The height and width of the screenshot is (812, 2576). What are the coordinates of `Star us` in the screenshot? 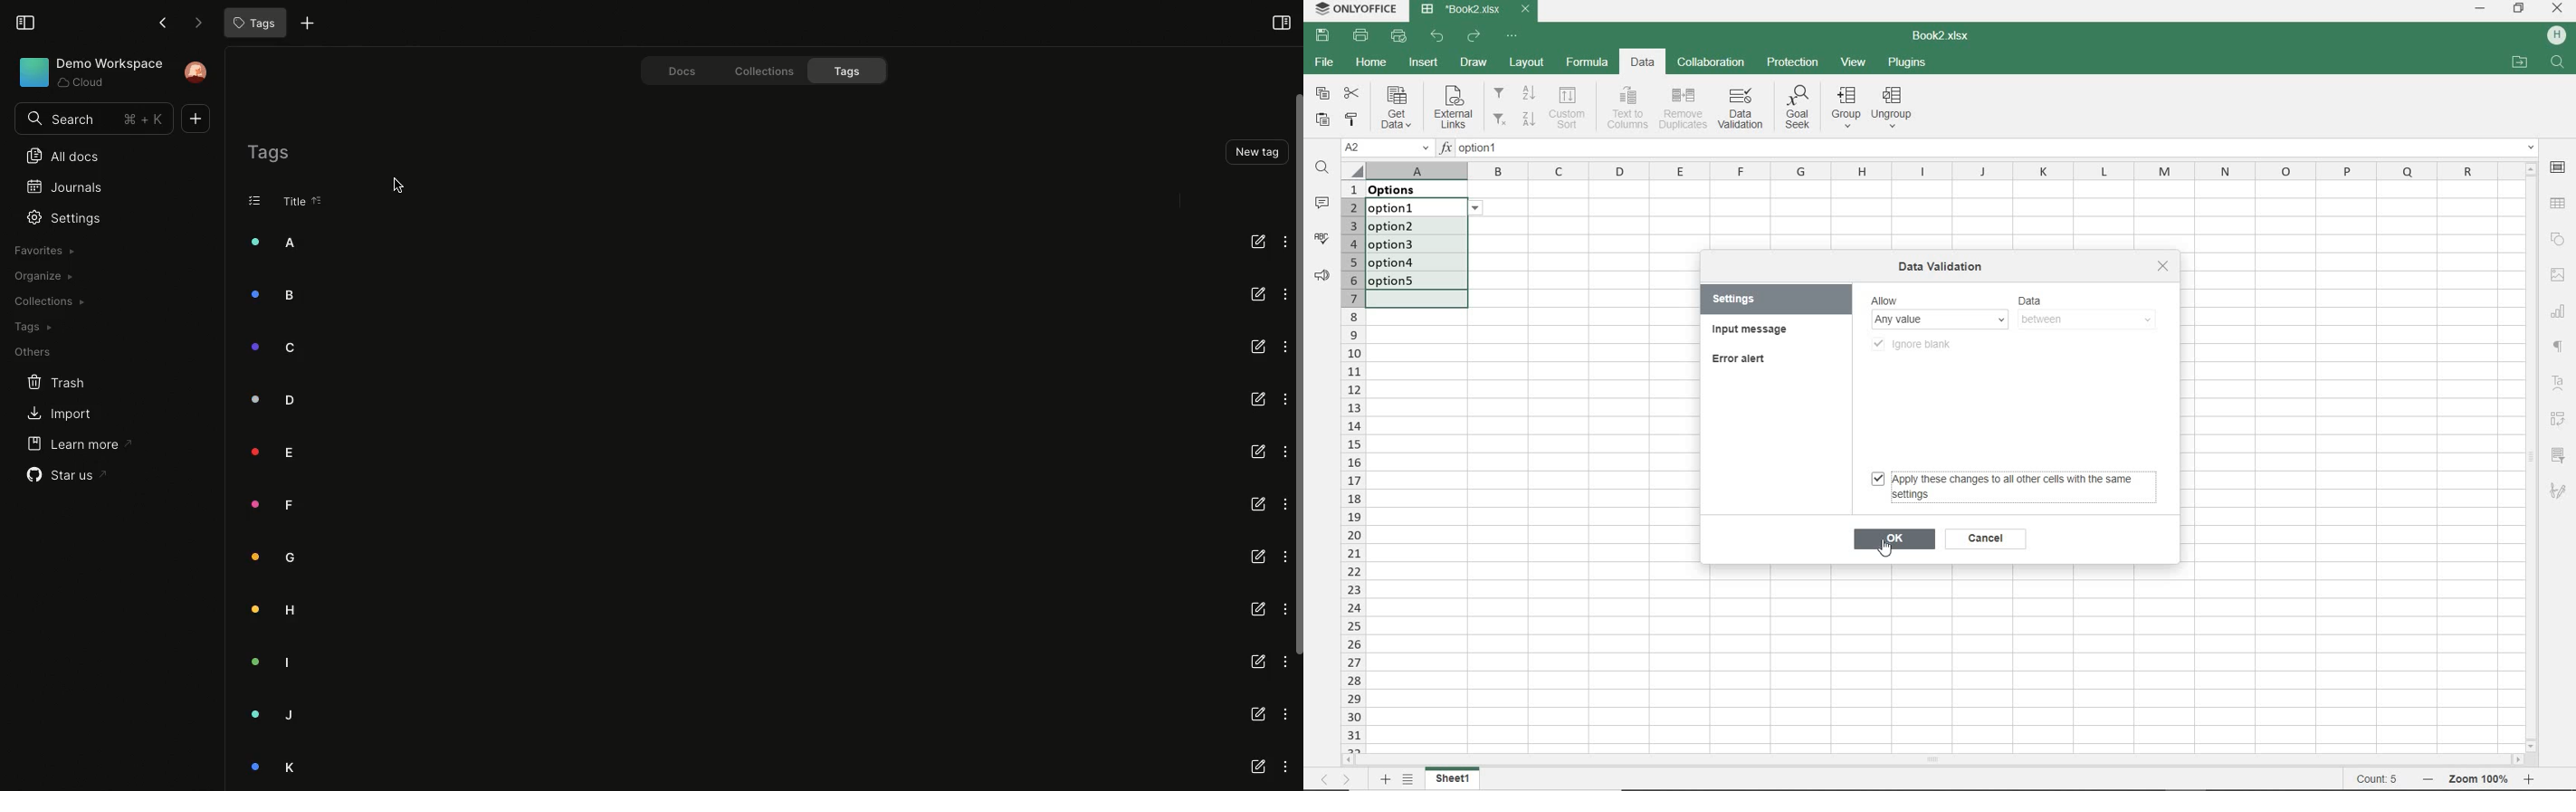 It's located at (61, 476).